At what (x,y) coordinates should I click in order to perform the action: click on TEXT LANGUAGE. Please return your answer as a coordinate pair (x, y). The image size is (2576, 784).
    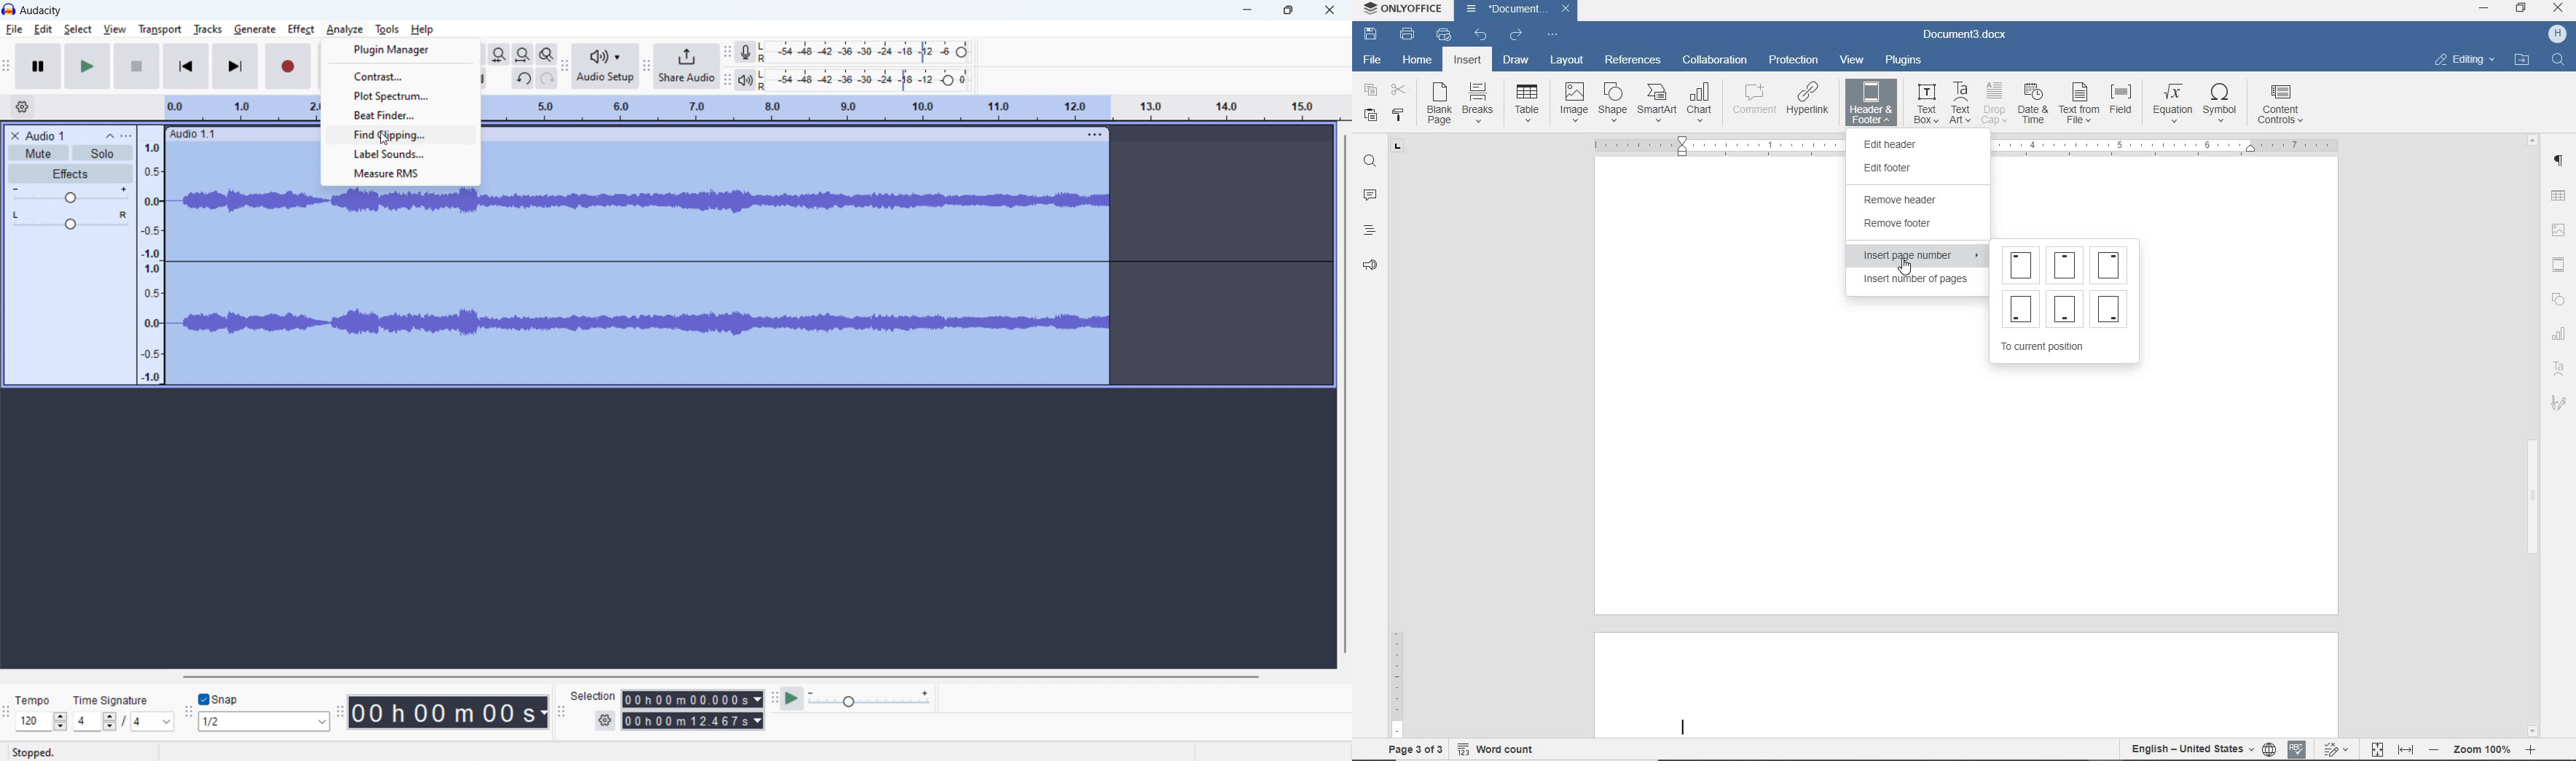
    Looking at the image, I should click on (2191, 749).